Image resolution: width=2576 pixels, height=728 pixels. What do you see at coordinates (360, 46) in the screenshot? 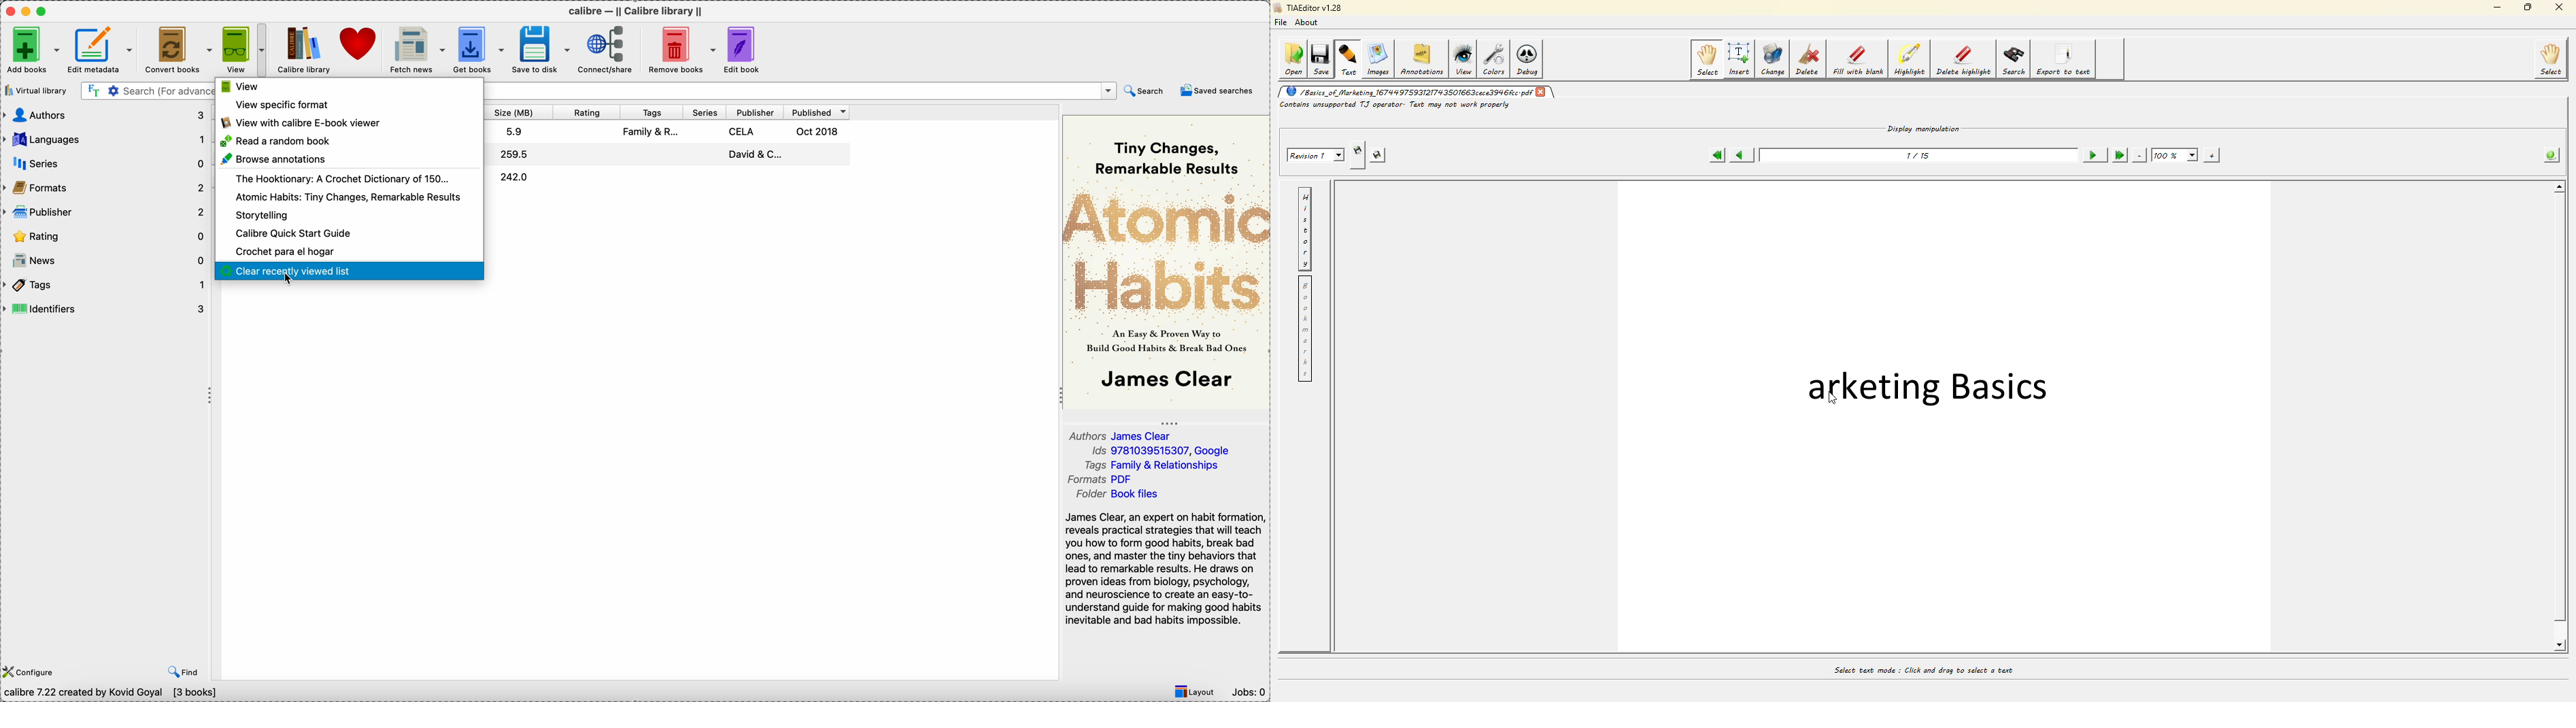
I see `donate` at bounding box center [360, 46].